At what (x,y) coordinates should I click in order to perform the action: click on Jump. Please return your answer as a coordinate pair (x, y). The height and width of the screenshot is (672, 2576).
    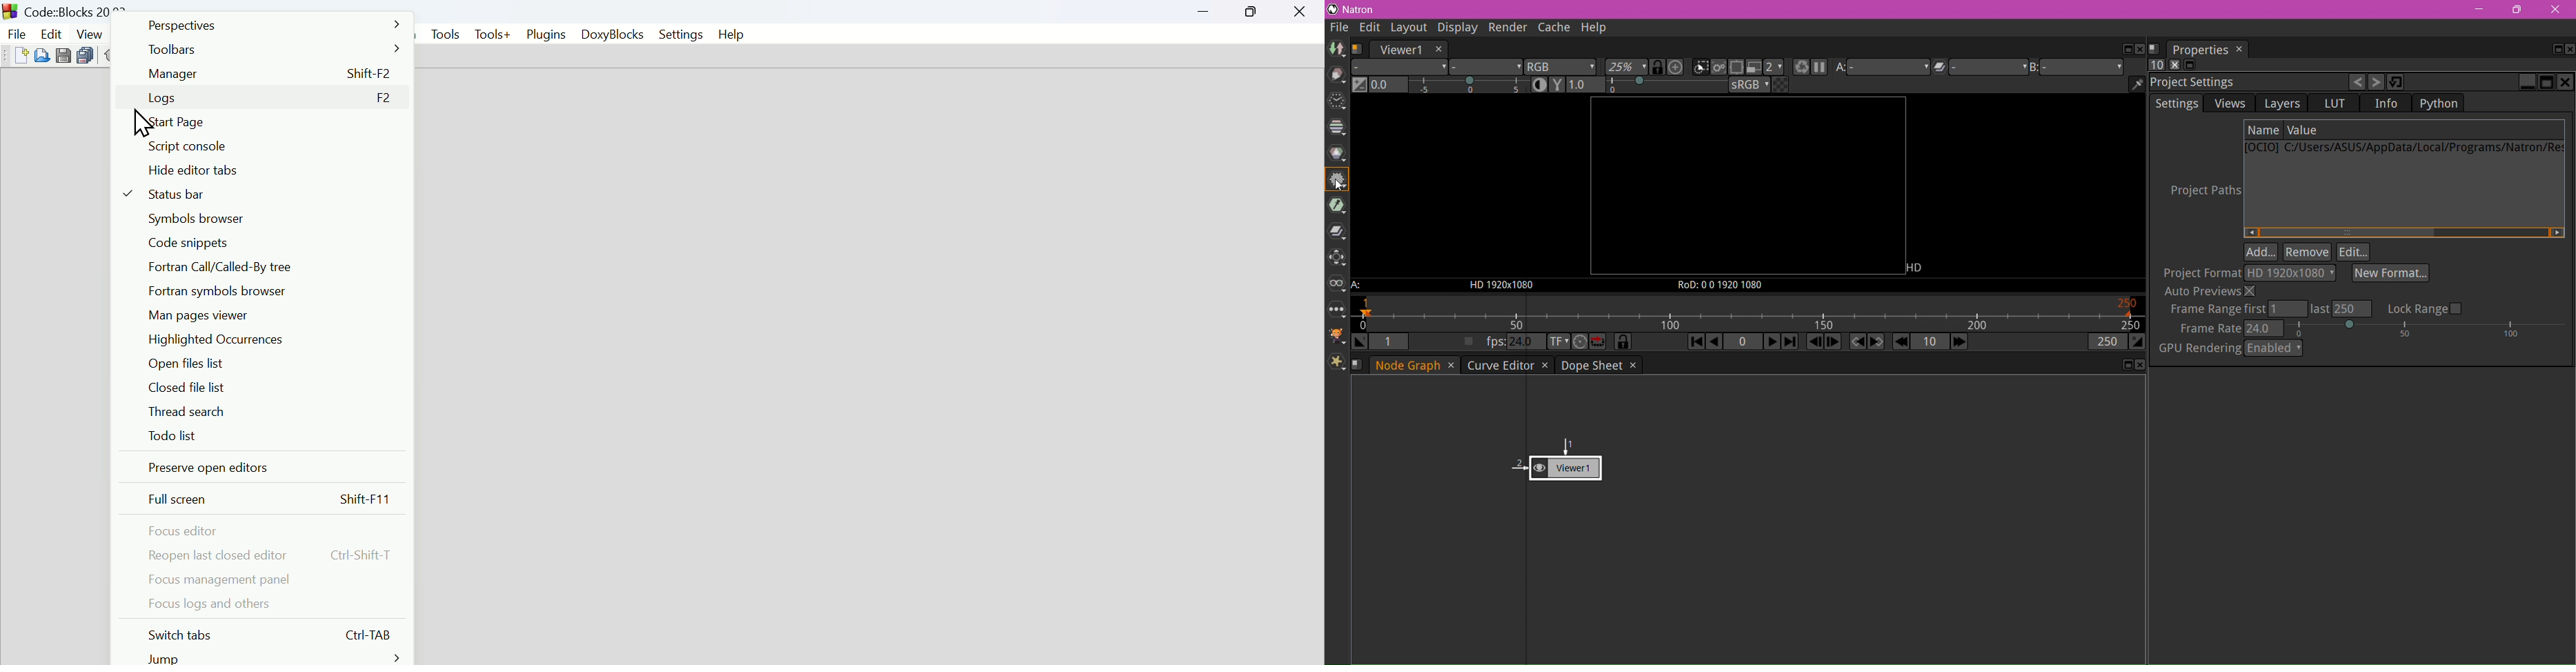
    Looking at the image, I should click on (275, 657).